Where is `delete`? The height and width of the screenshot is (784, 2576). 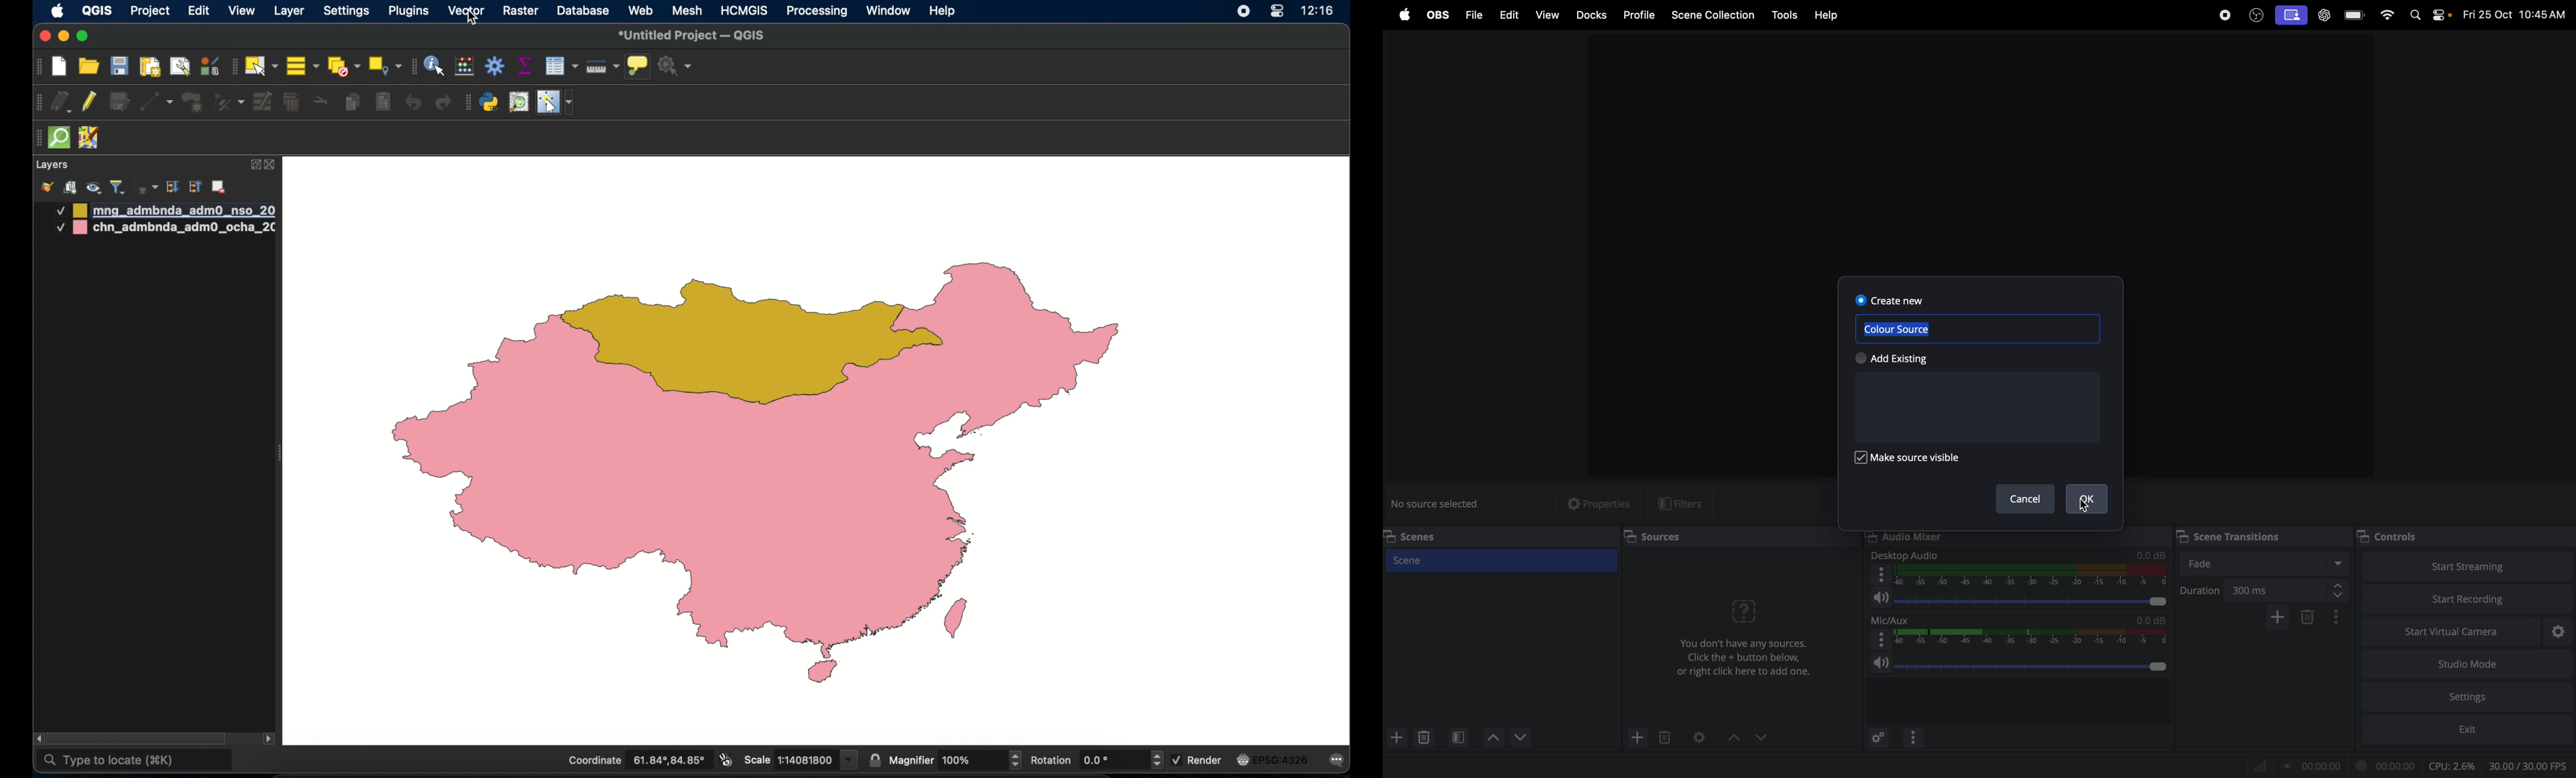
delete is located at coordinates (1428, 737).